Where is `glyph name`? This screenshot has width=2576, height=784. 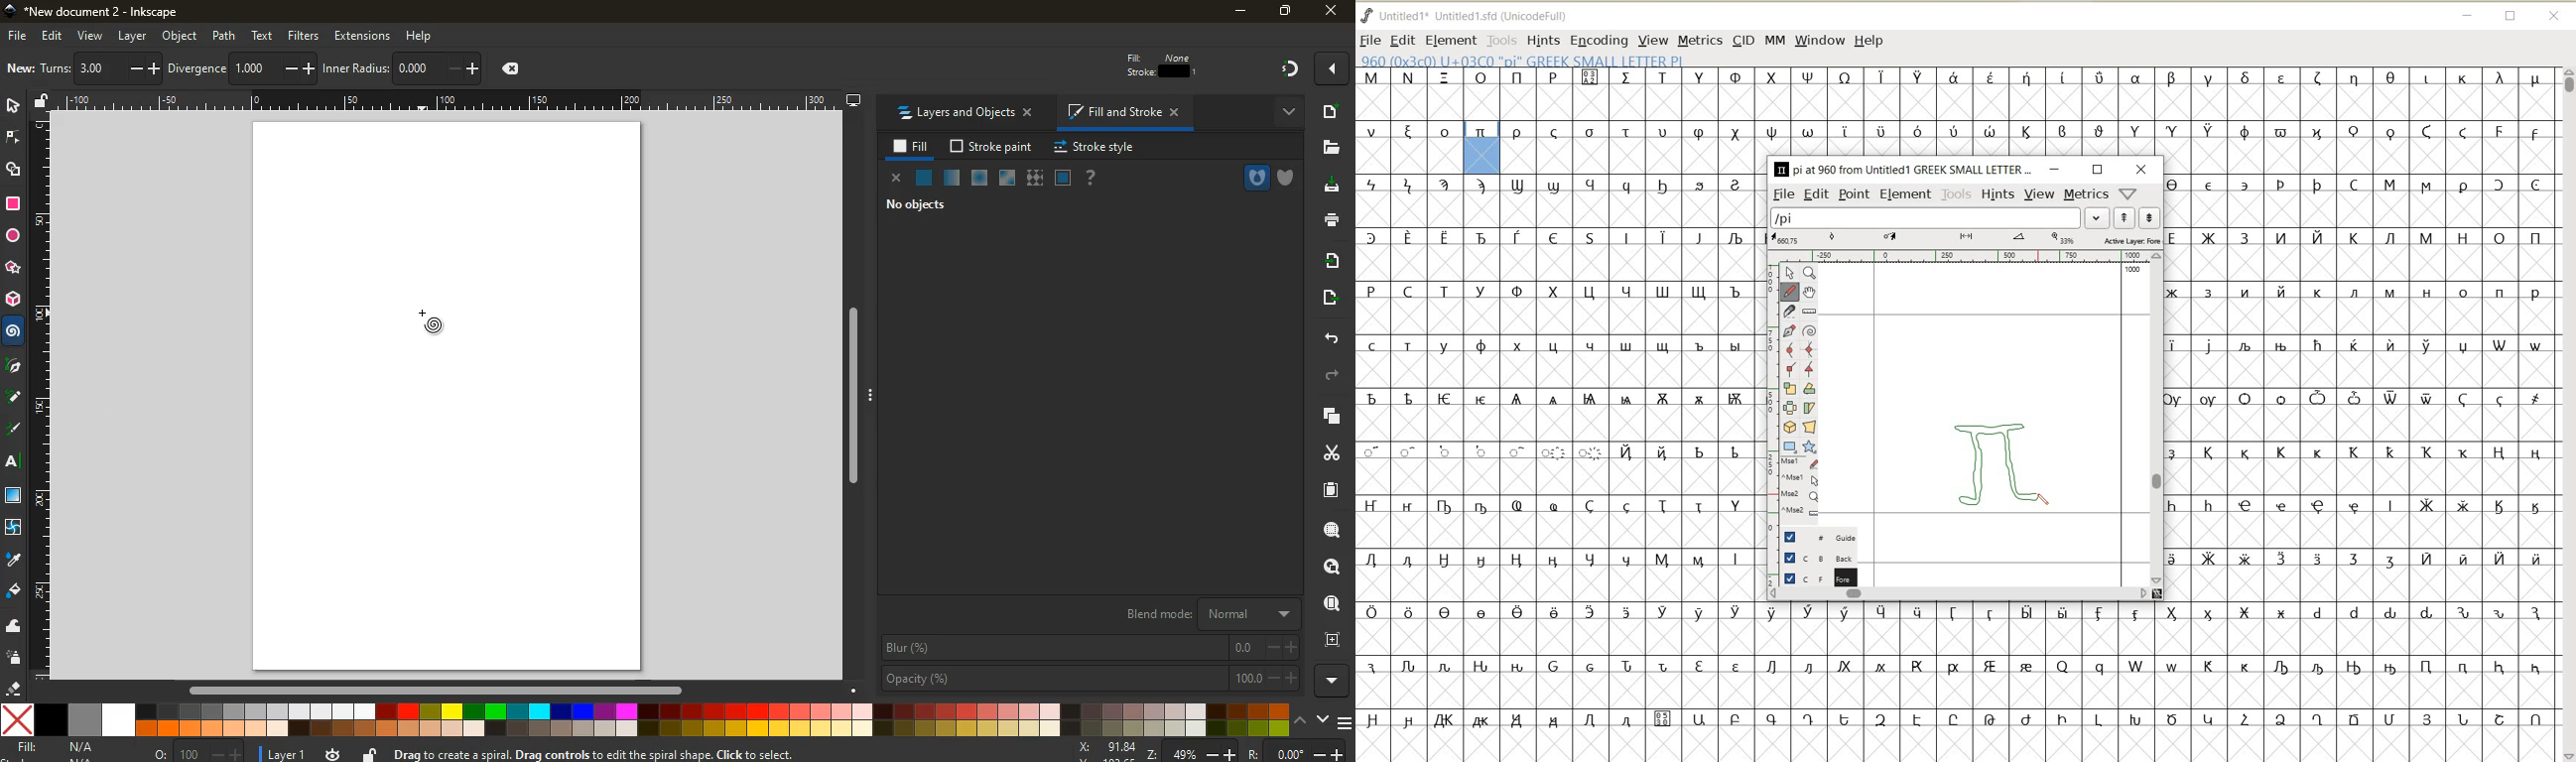 glyph name is located at coordinates (1902, 168).